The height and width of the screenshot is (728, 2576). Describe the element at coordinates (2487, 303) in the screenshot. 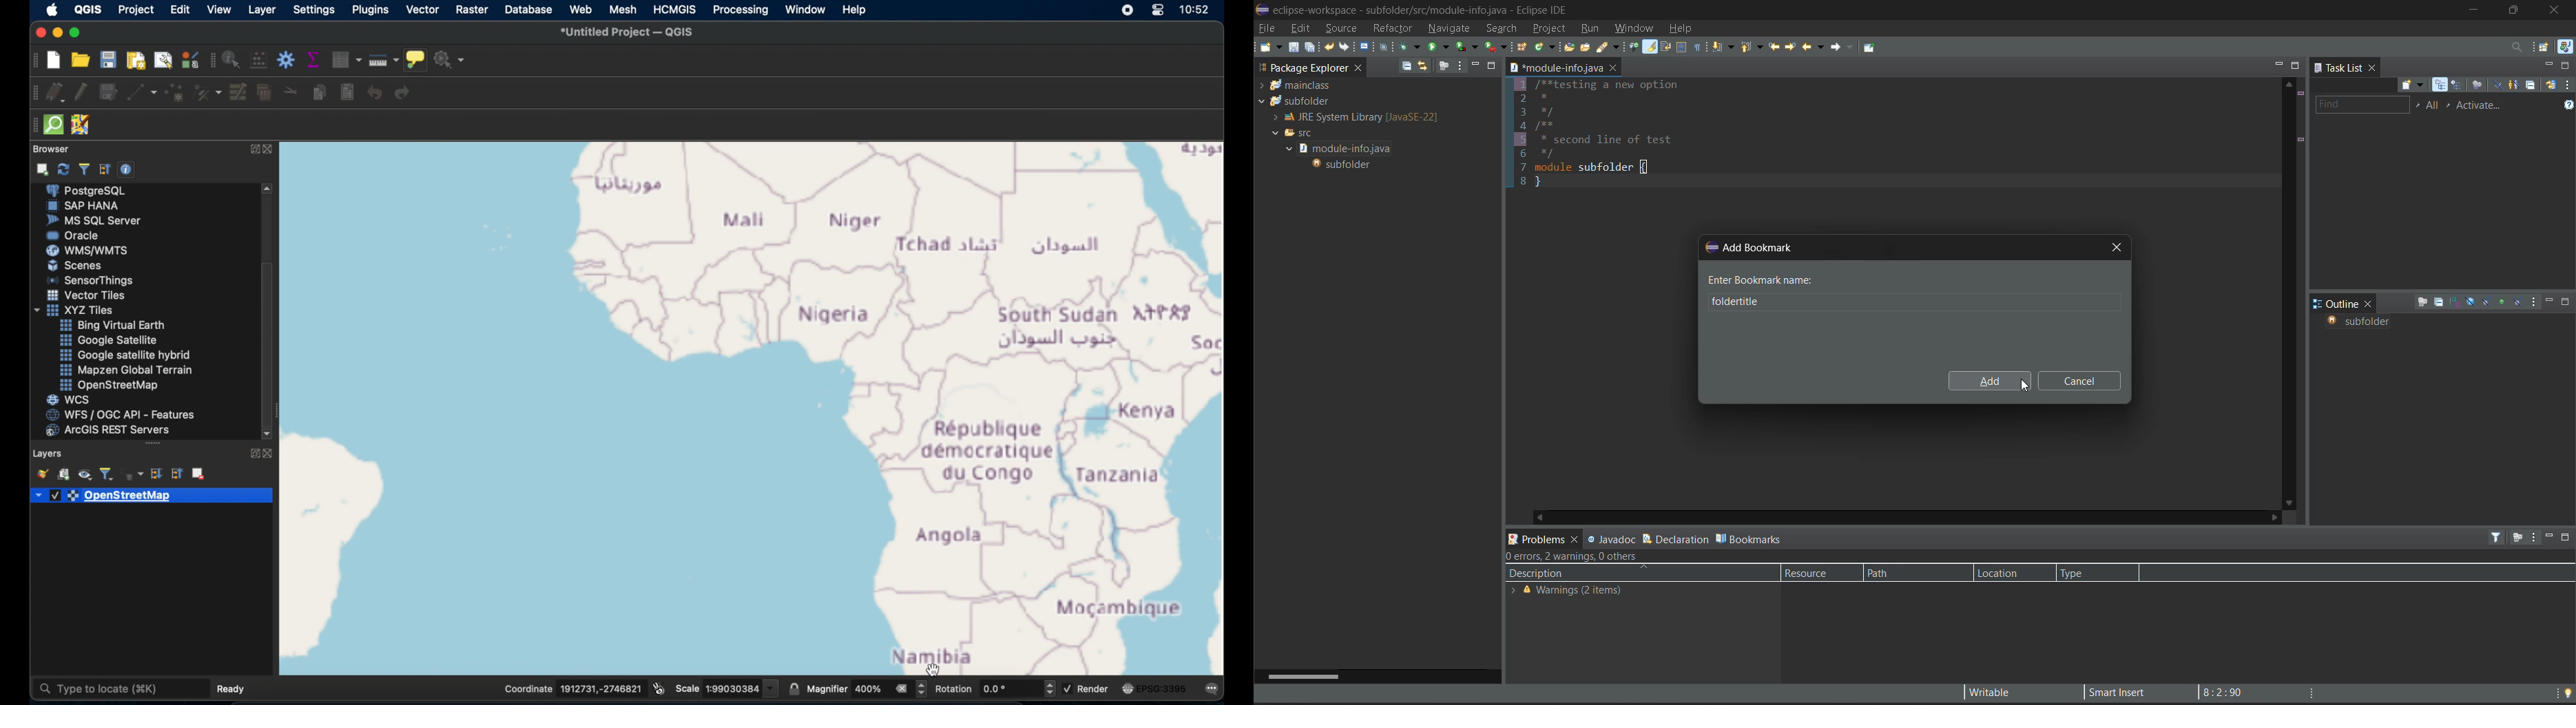

I see `hide static fields and methods` at that location.